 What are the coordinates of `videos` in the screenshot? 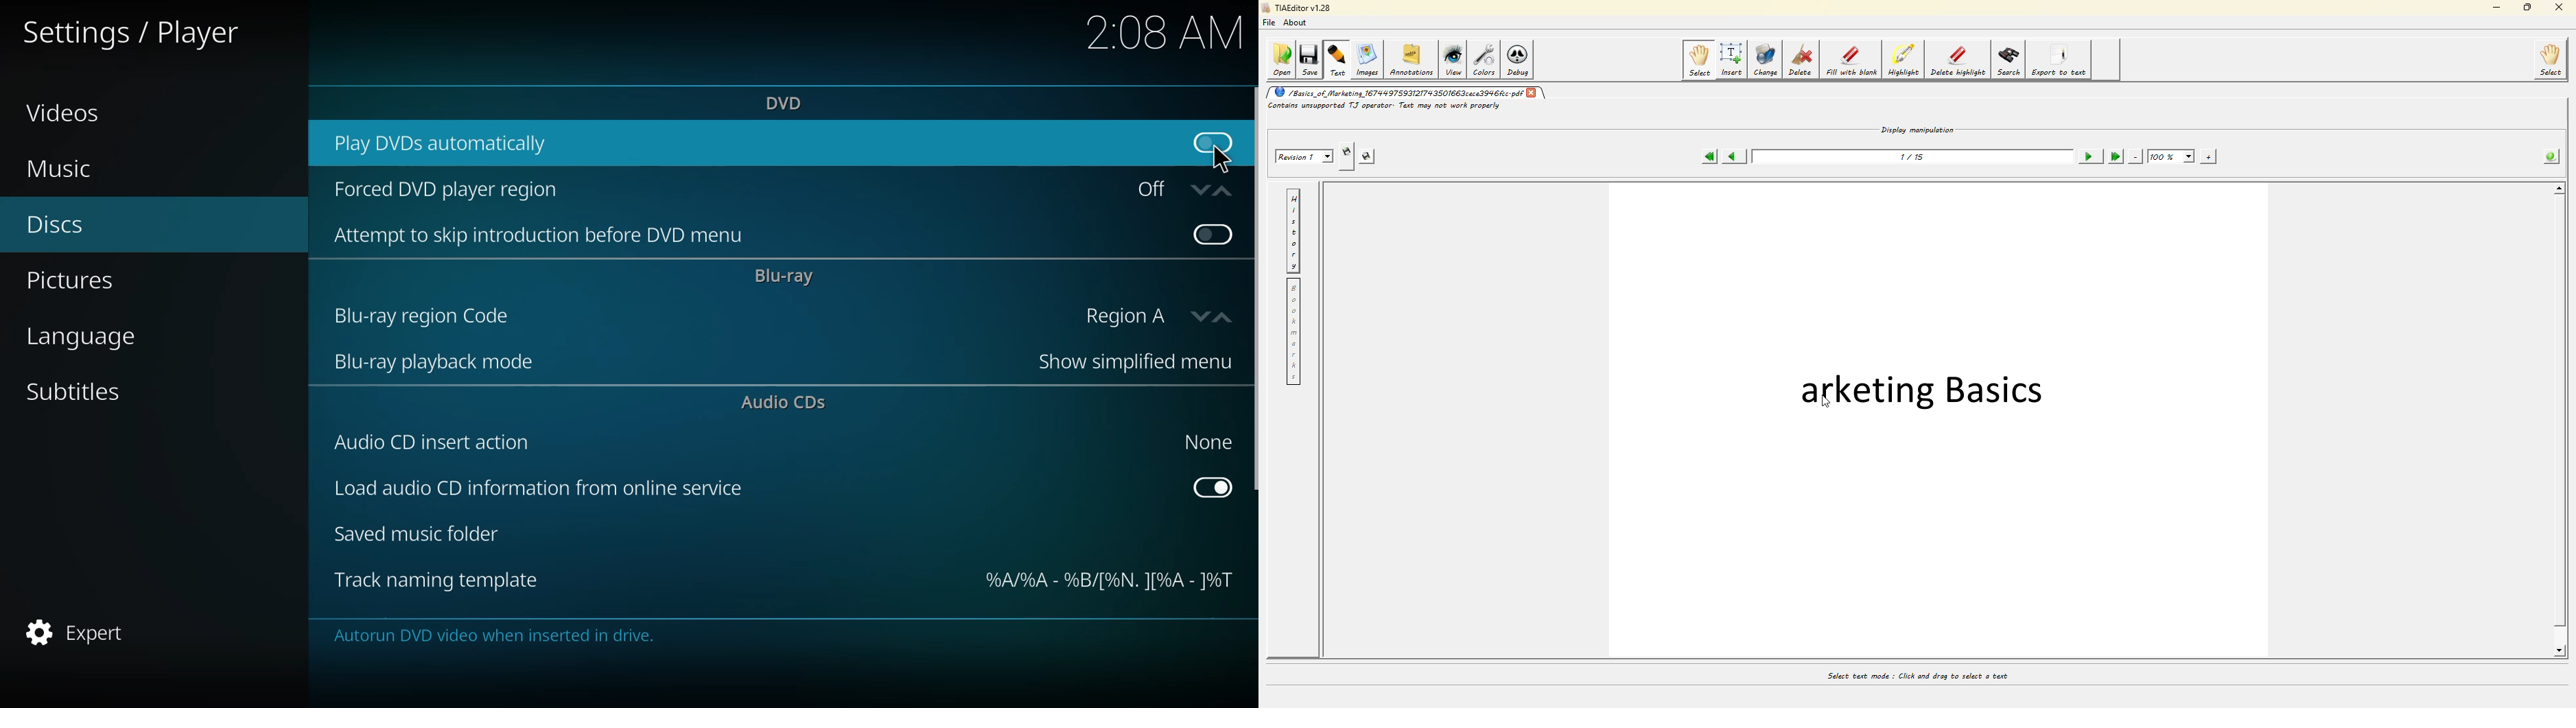 It's located at (64, 112).